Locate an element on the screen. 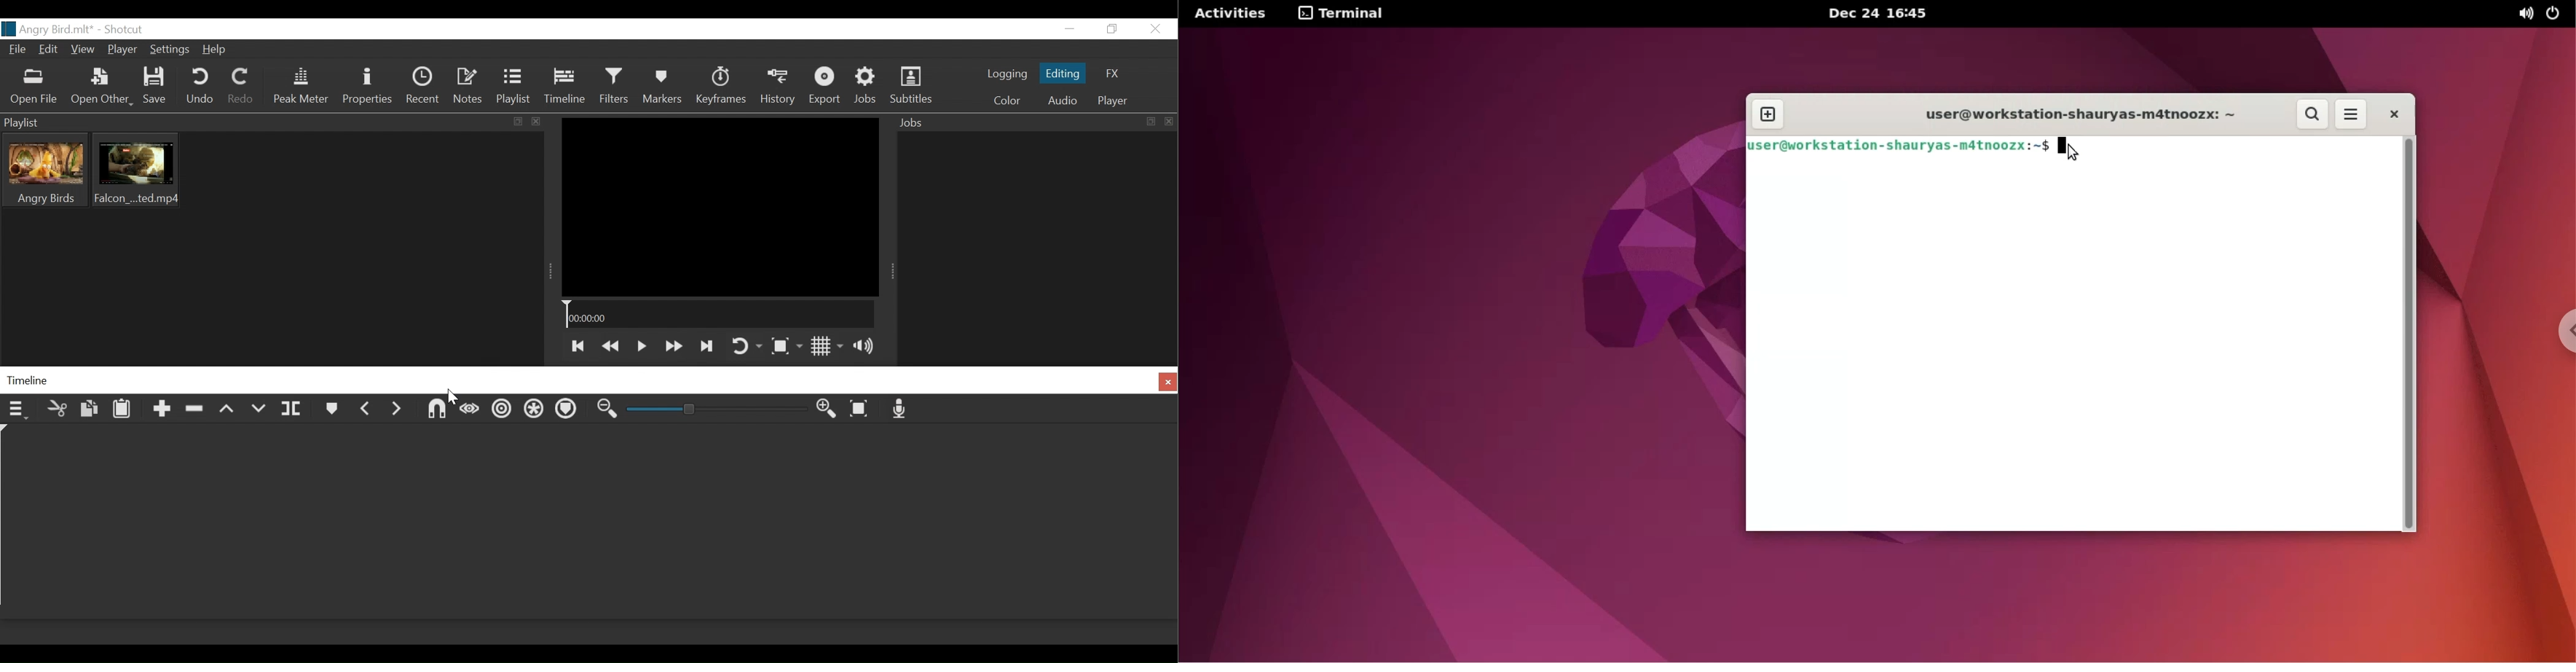 The width and height of the screenshot is (2576, 672). Cursor is located at coordinates (452, 399).